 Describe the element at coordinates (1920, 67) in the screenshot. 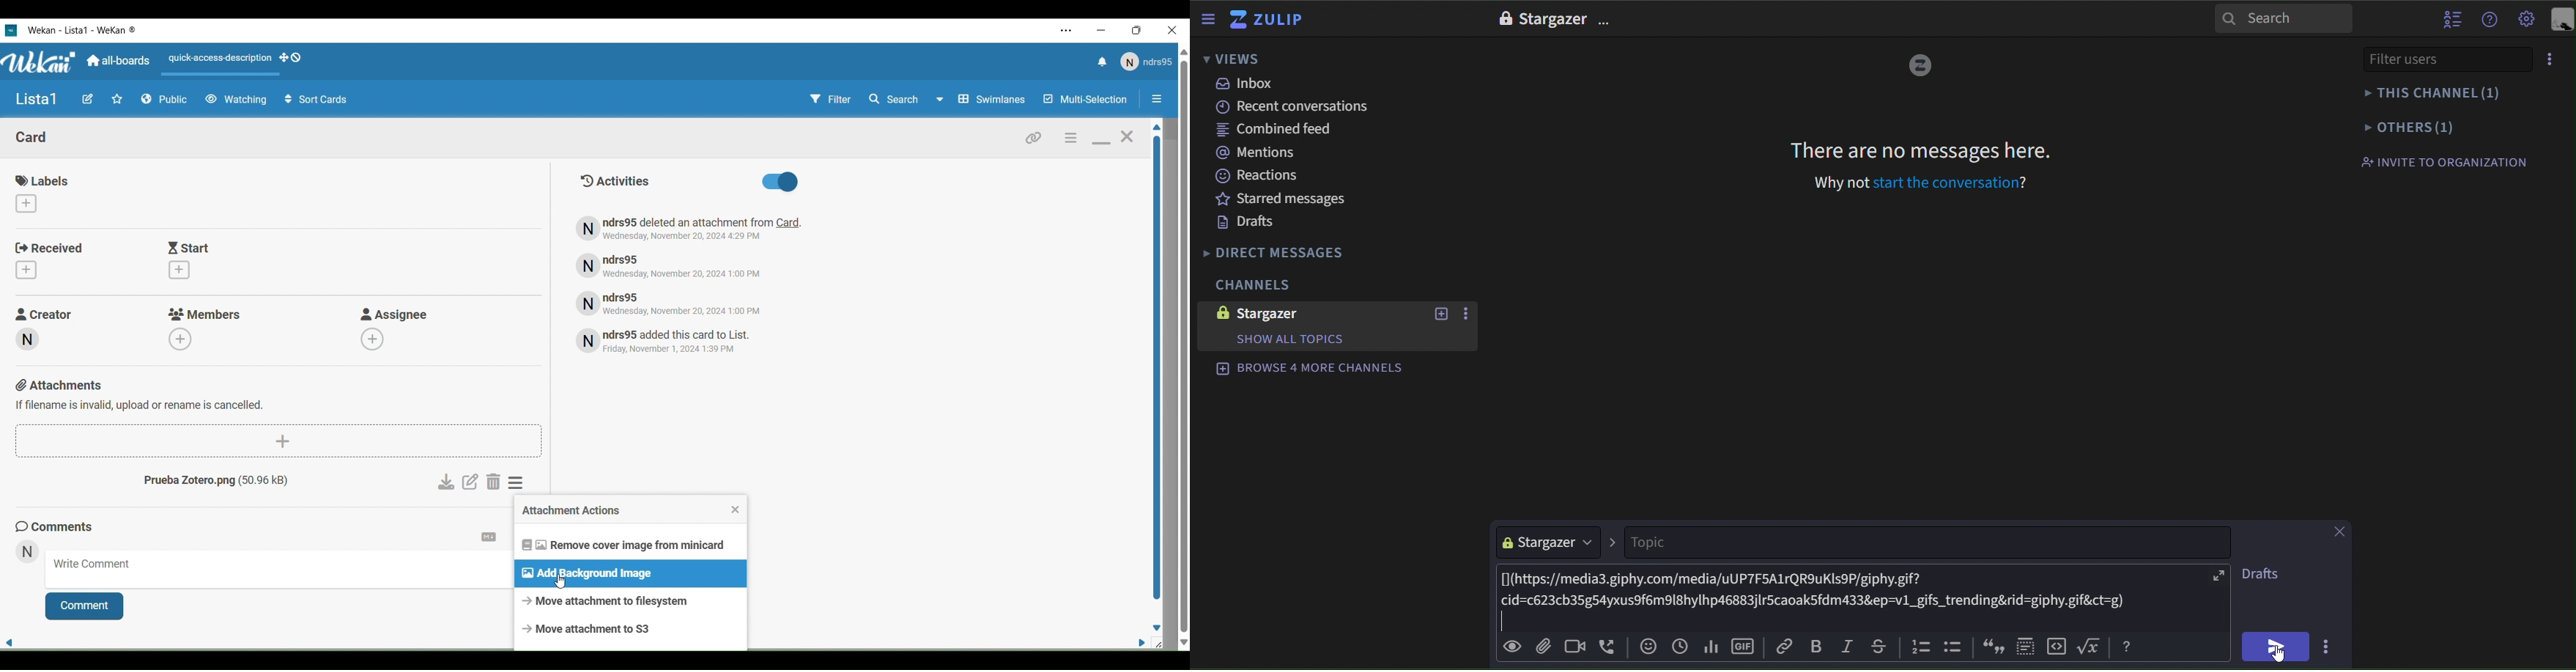

I see `image` at that location.